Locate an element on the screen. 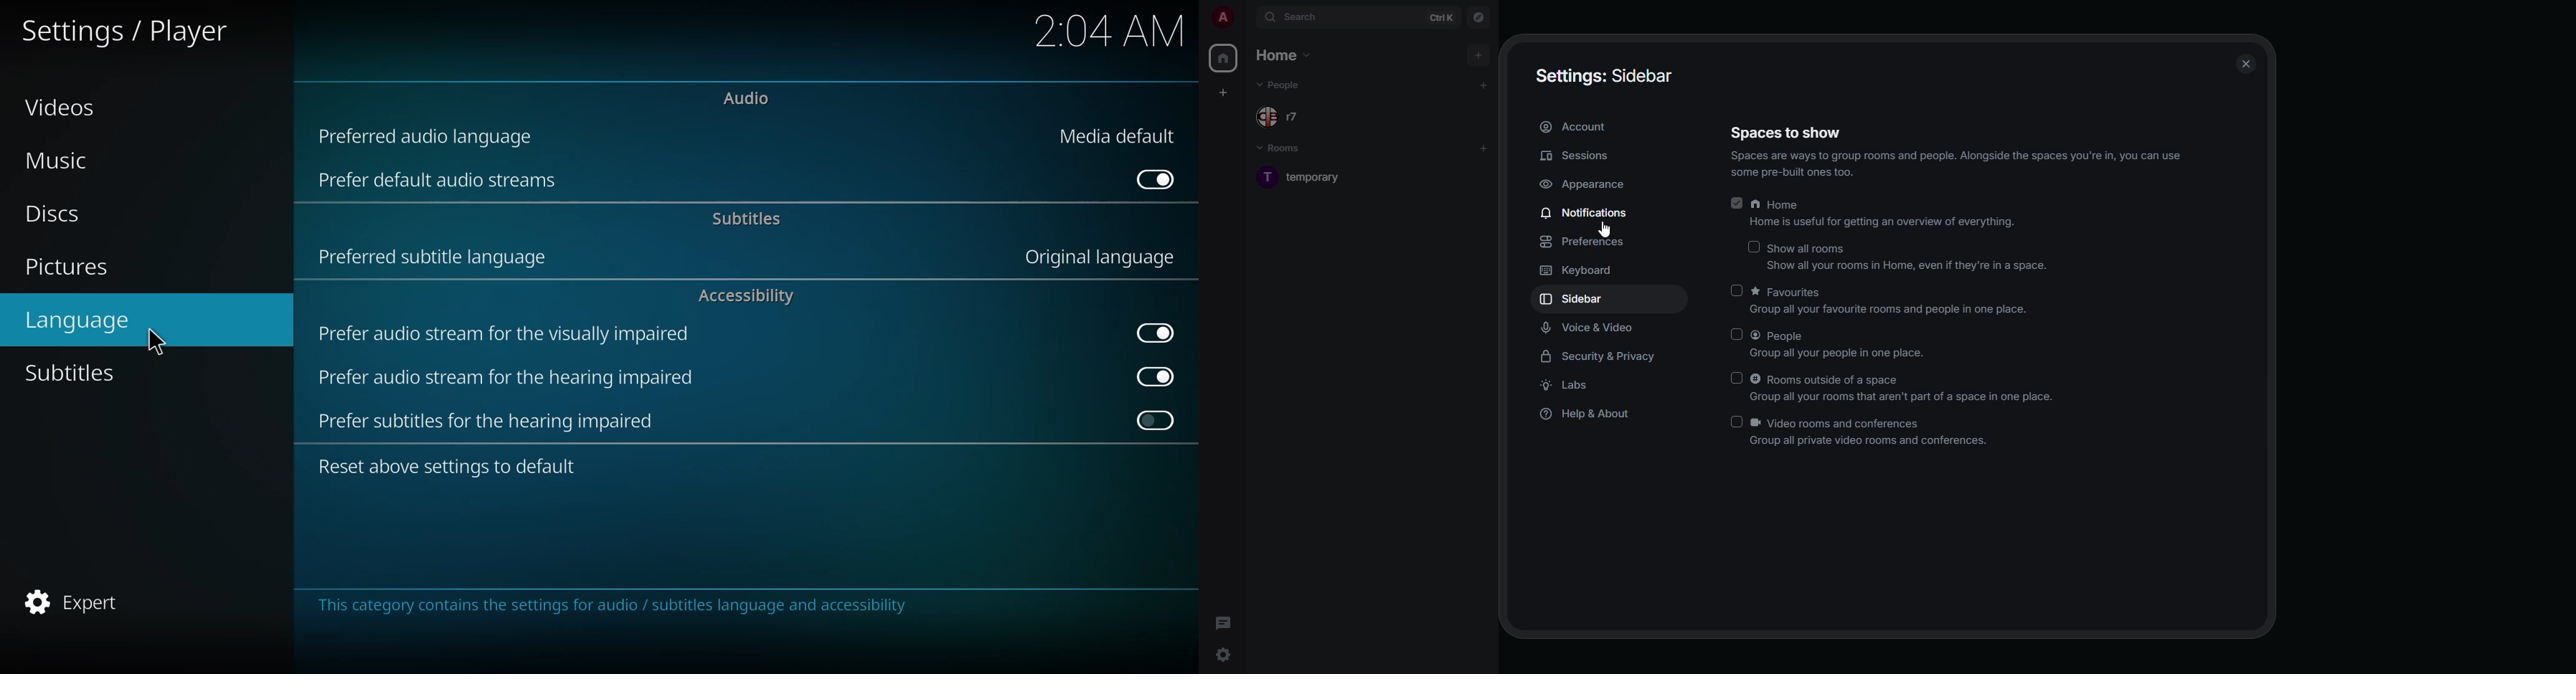 This screenshot has height=700, width=2576. enabled is located at coordinates (1151, 374).